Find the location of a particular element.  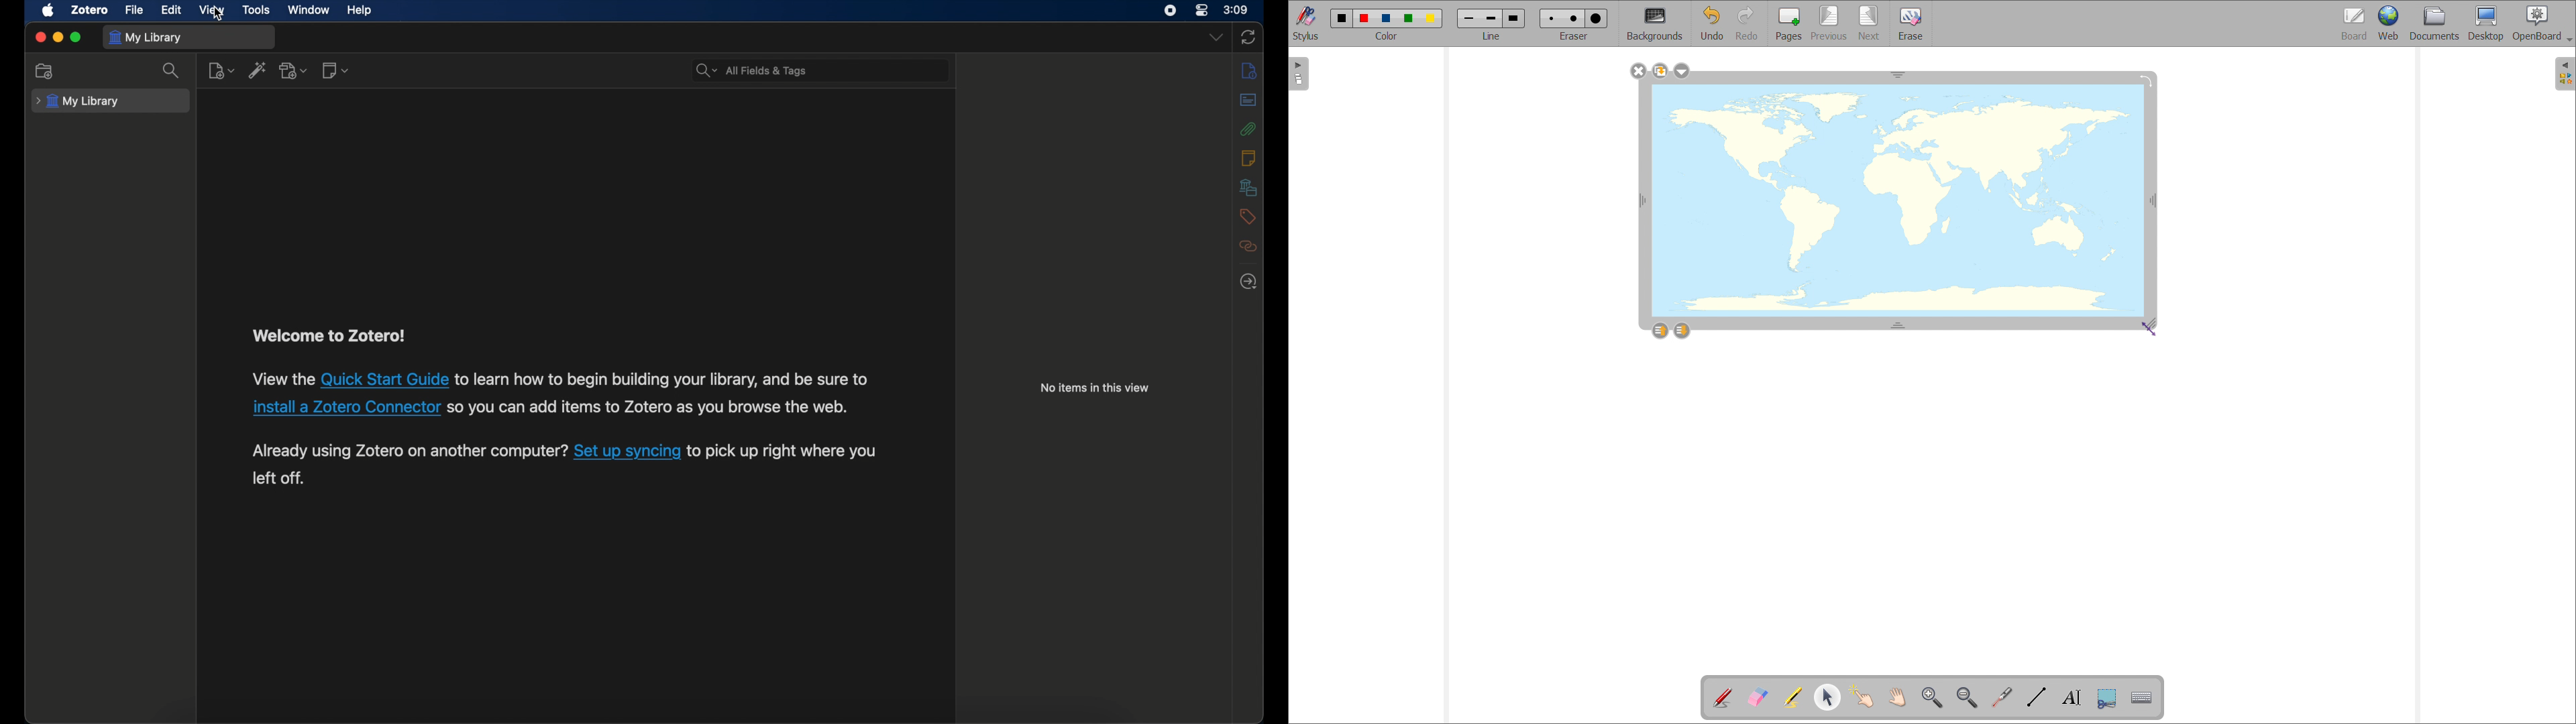

layer up is located at coordinates (1660, 330).